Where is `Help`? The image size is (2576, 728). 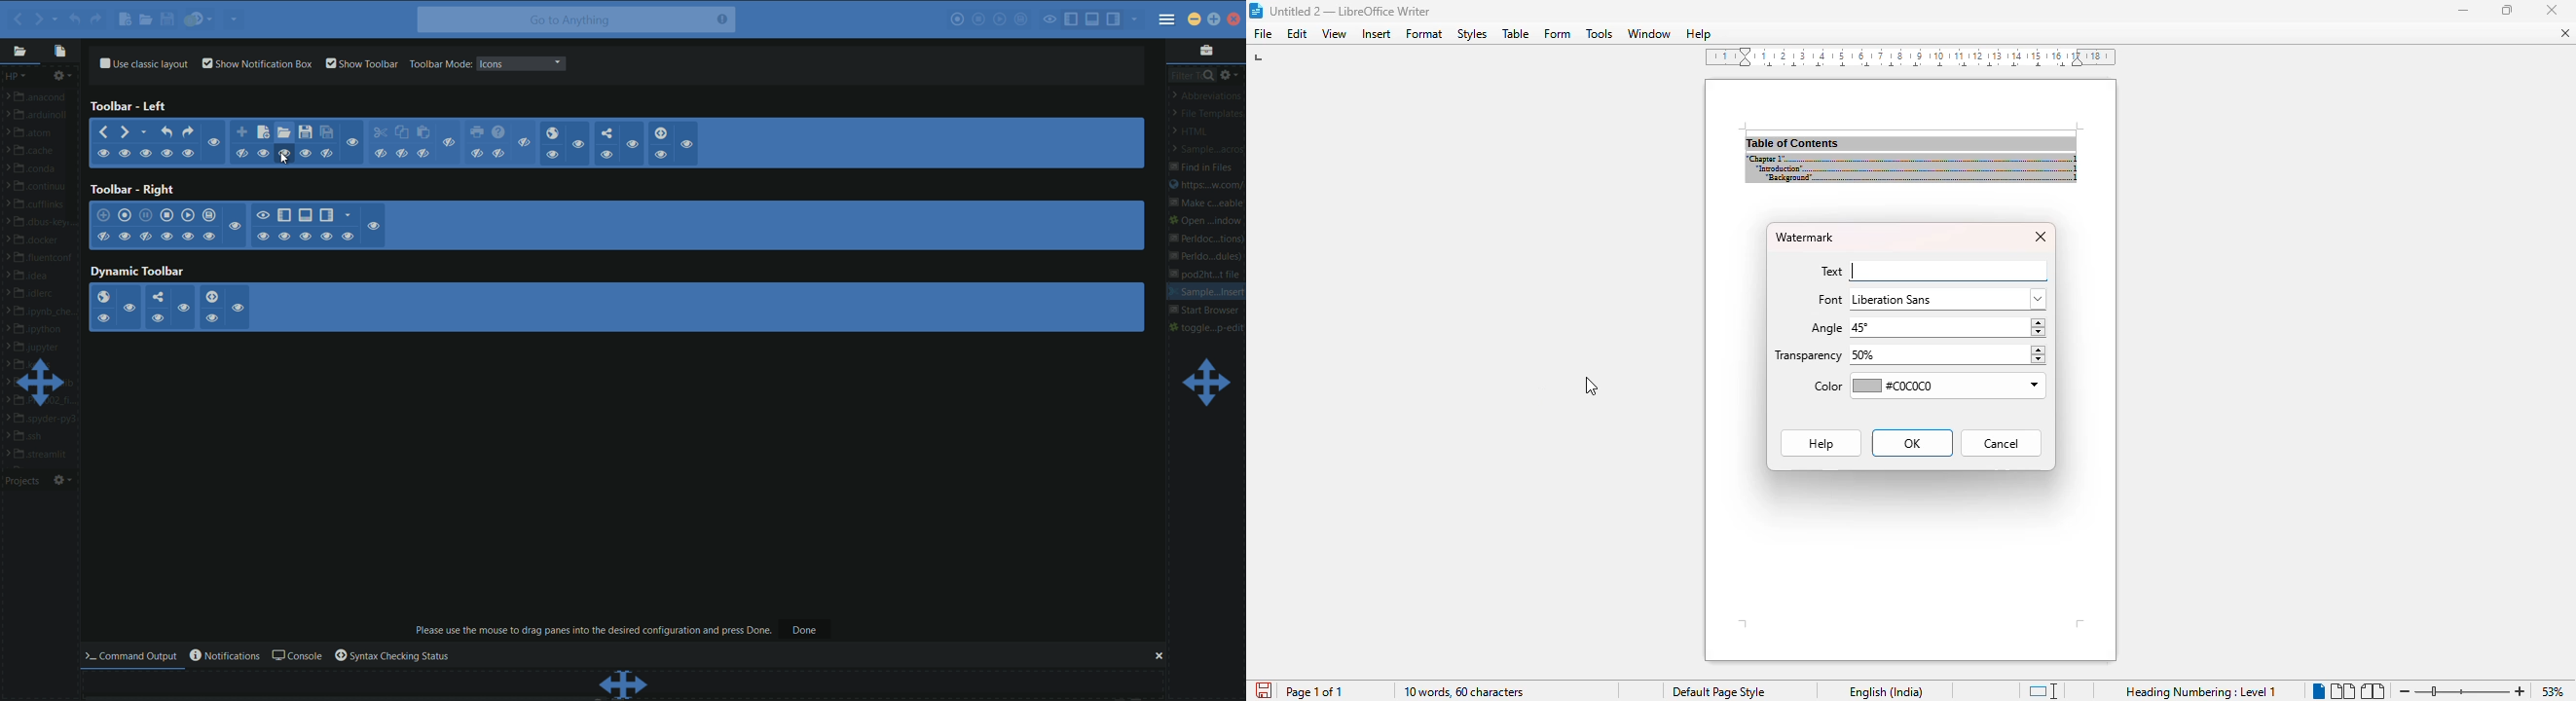
Help is located at coordinates (1820, 443).